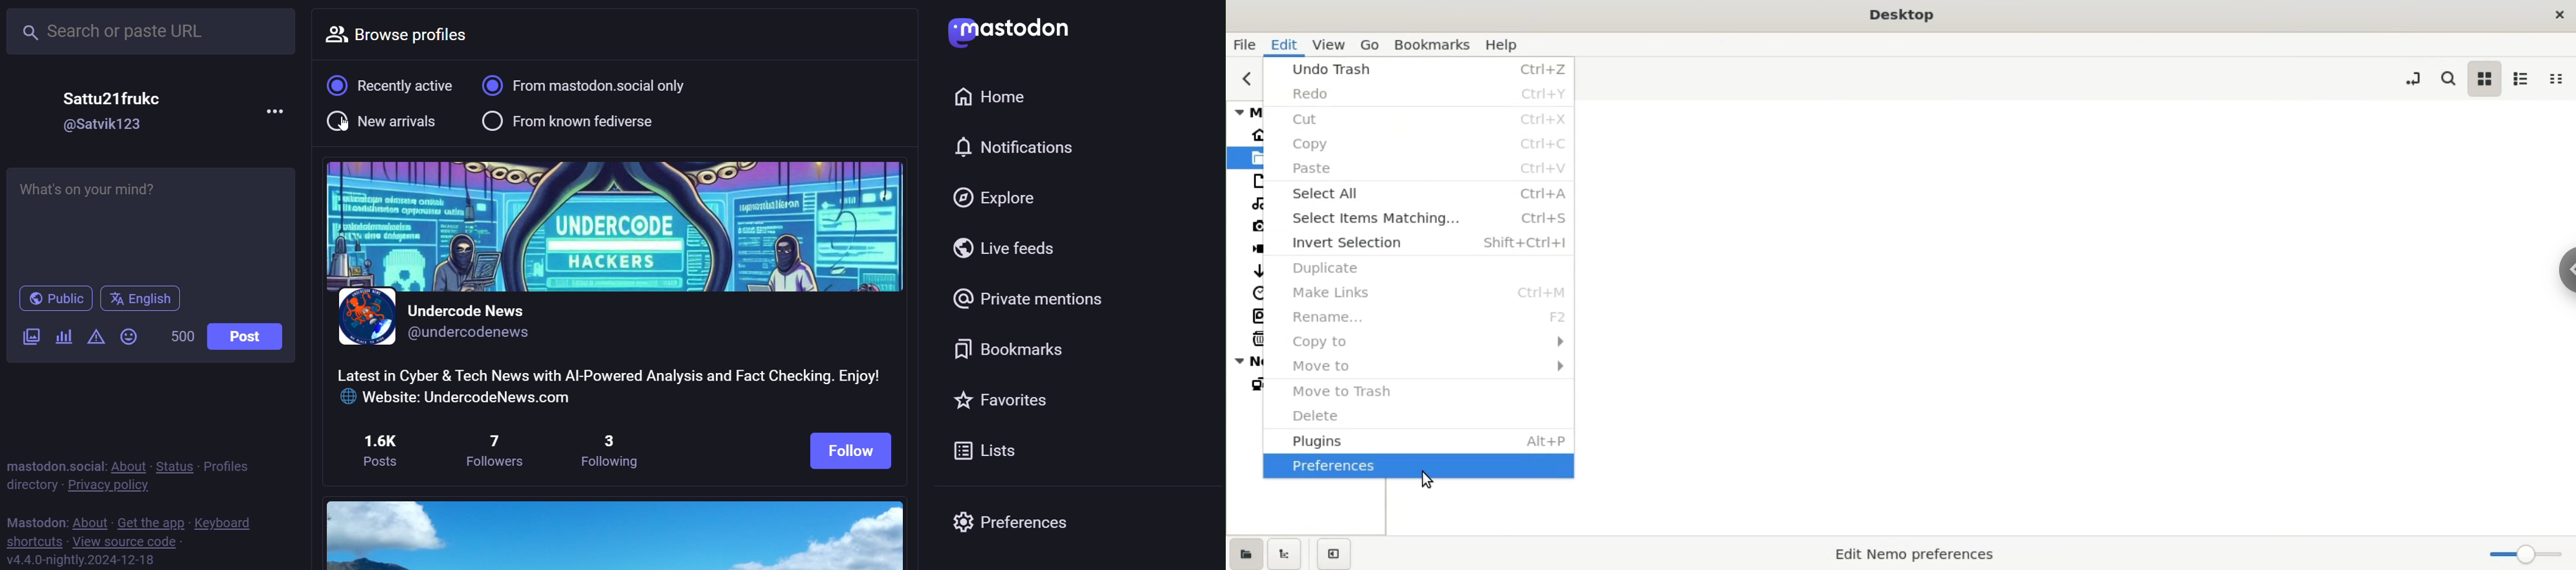 The width and height of the screenshot is (2576, 588). Describe the element at coordinates (1416, 294) in the screenshot. I see `make links` at that location.